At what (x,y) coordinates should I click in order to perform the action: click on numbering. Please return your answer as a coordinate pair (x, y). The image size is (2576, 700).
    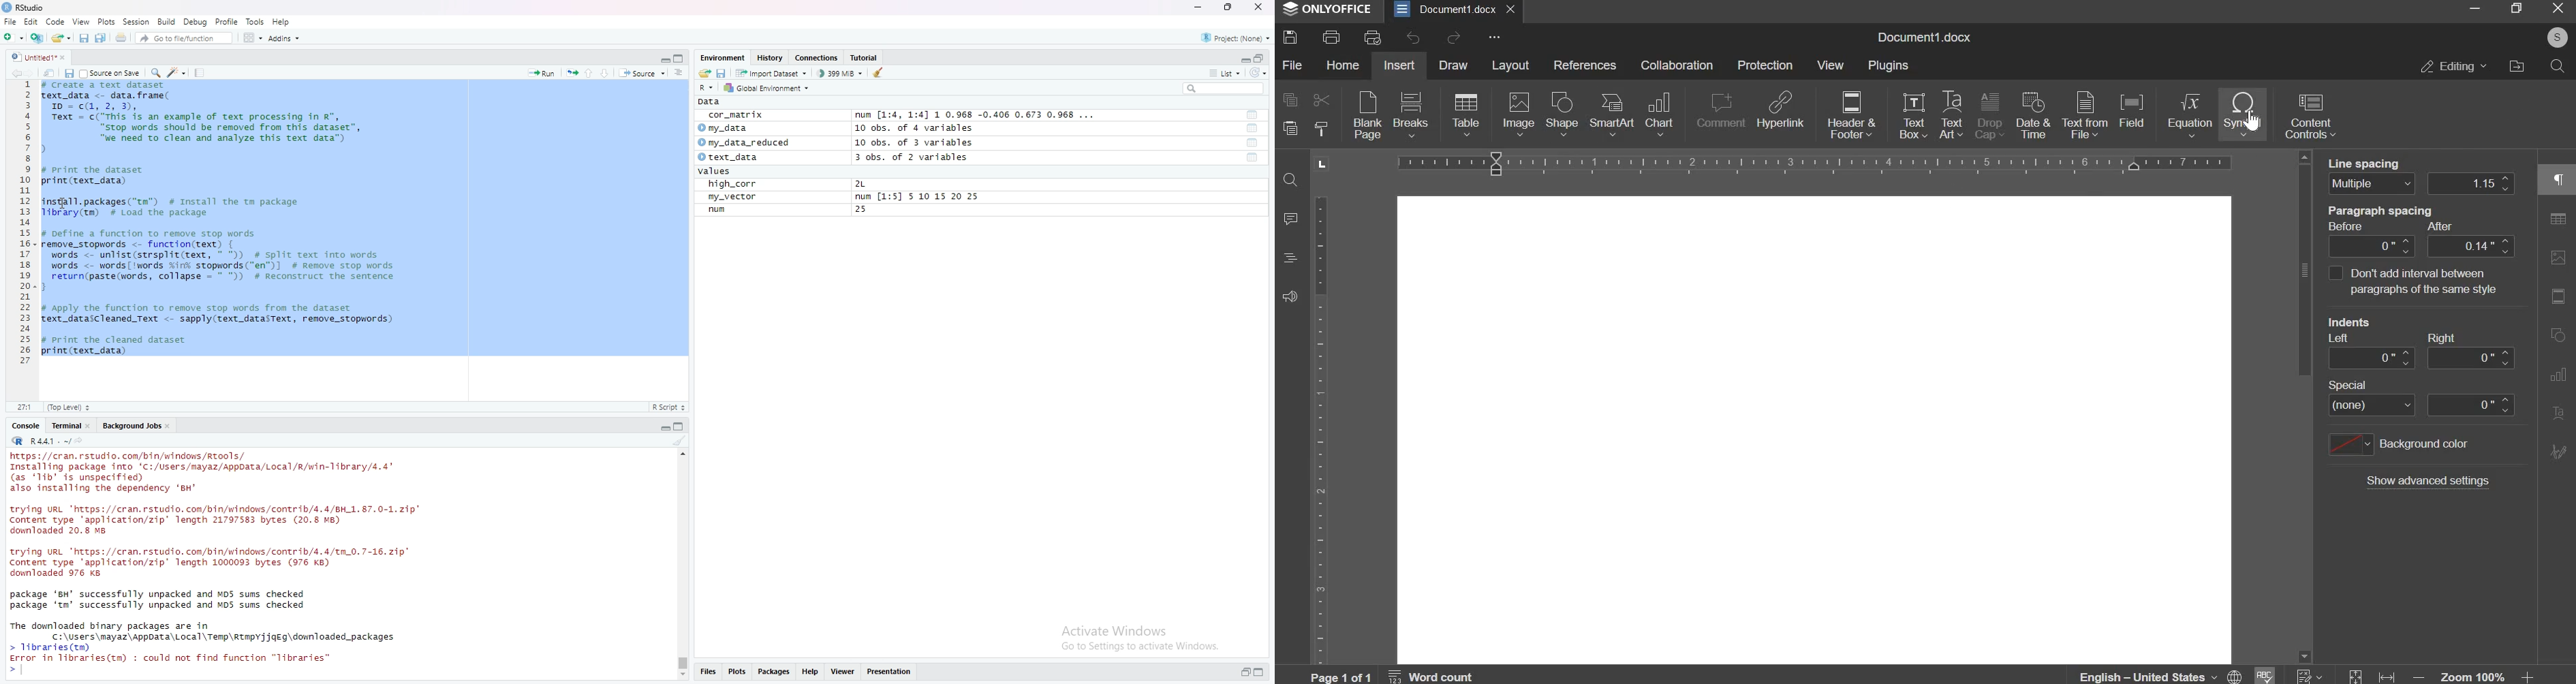
    Looking at the image, I should click on (2307, 675).